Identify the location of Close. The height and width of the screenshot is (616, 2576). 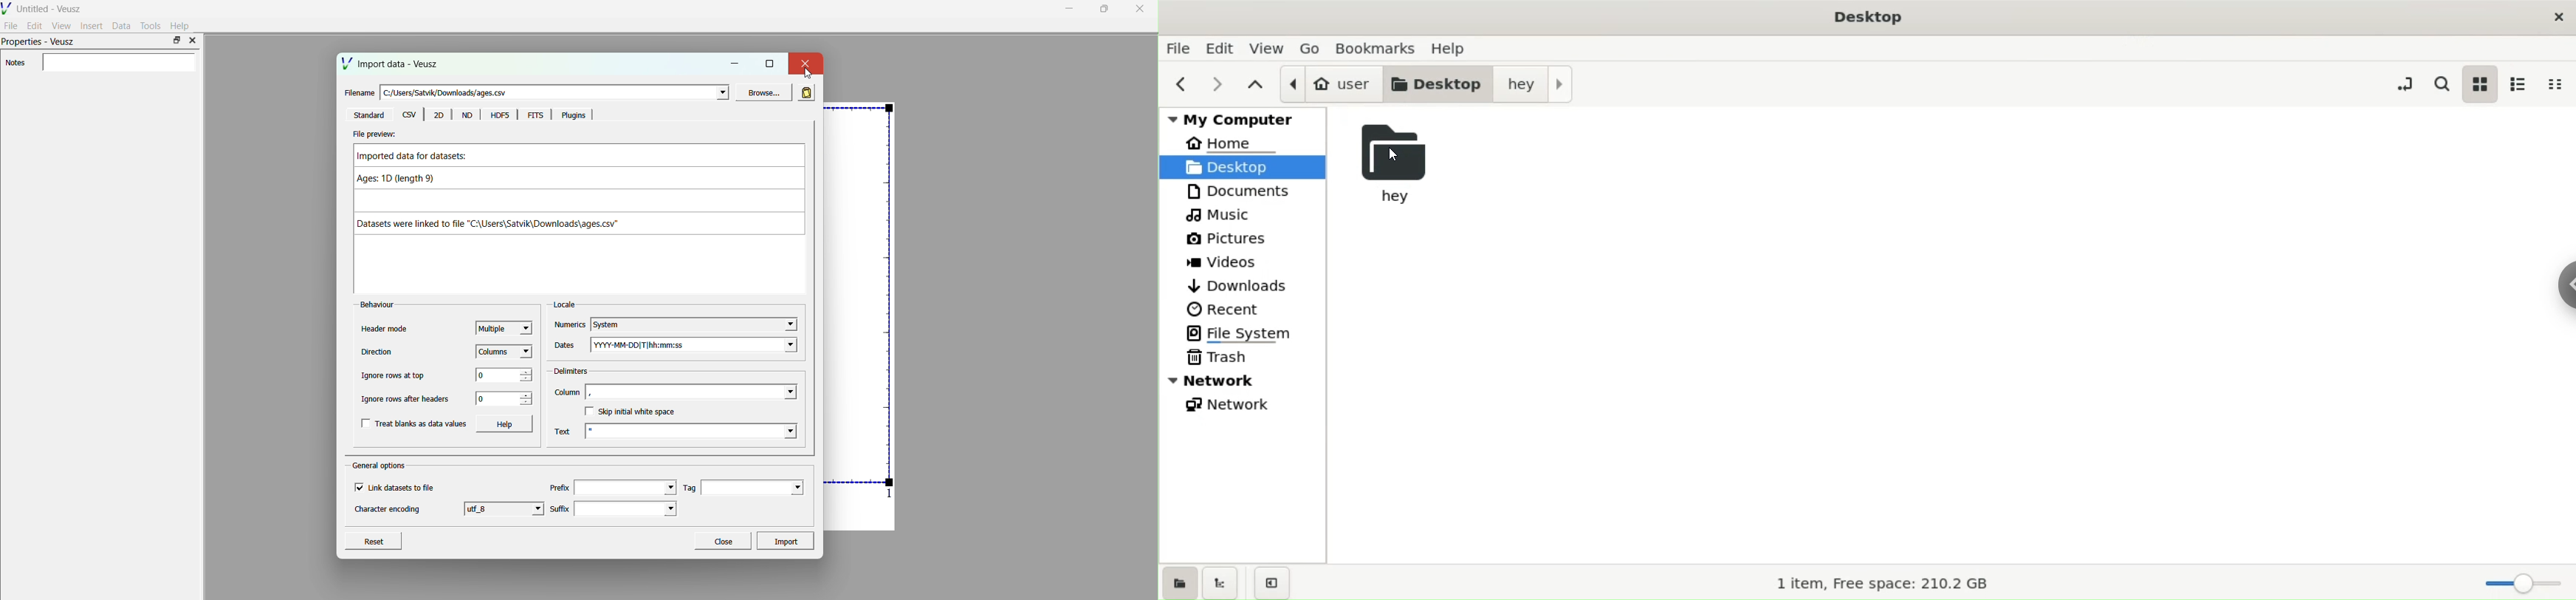
(722, 540).